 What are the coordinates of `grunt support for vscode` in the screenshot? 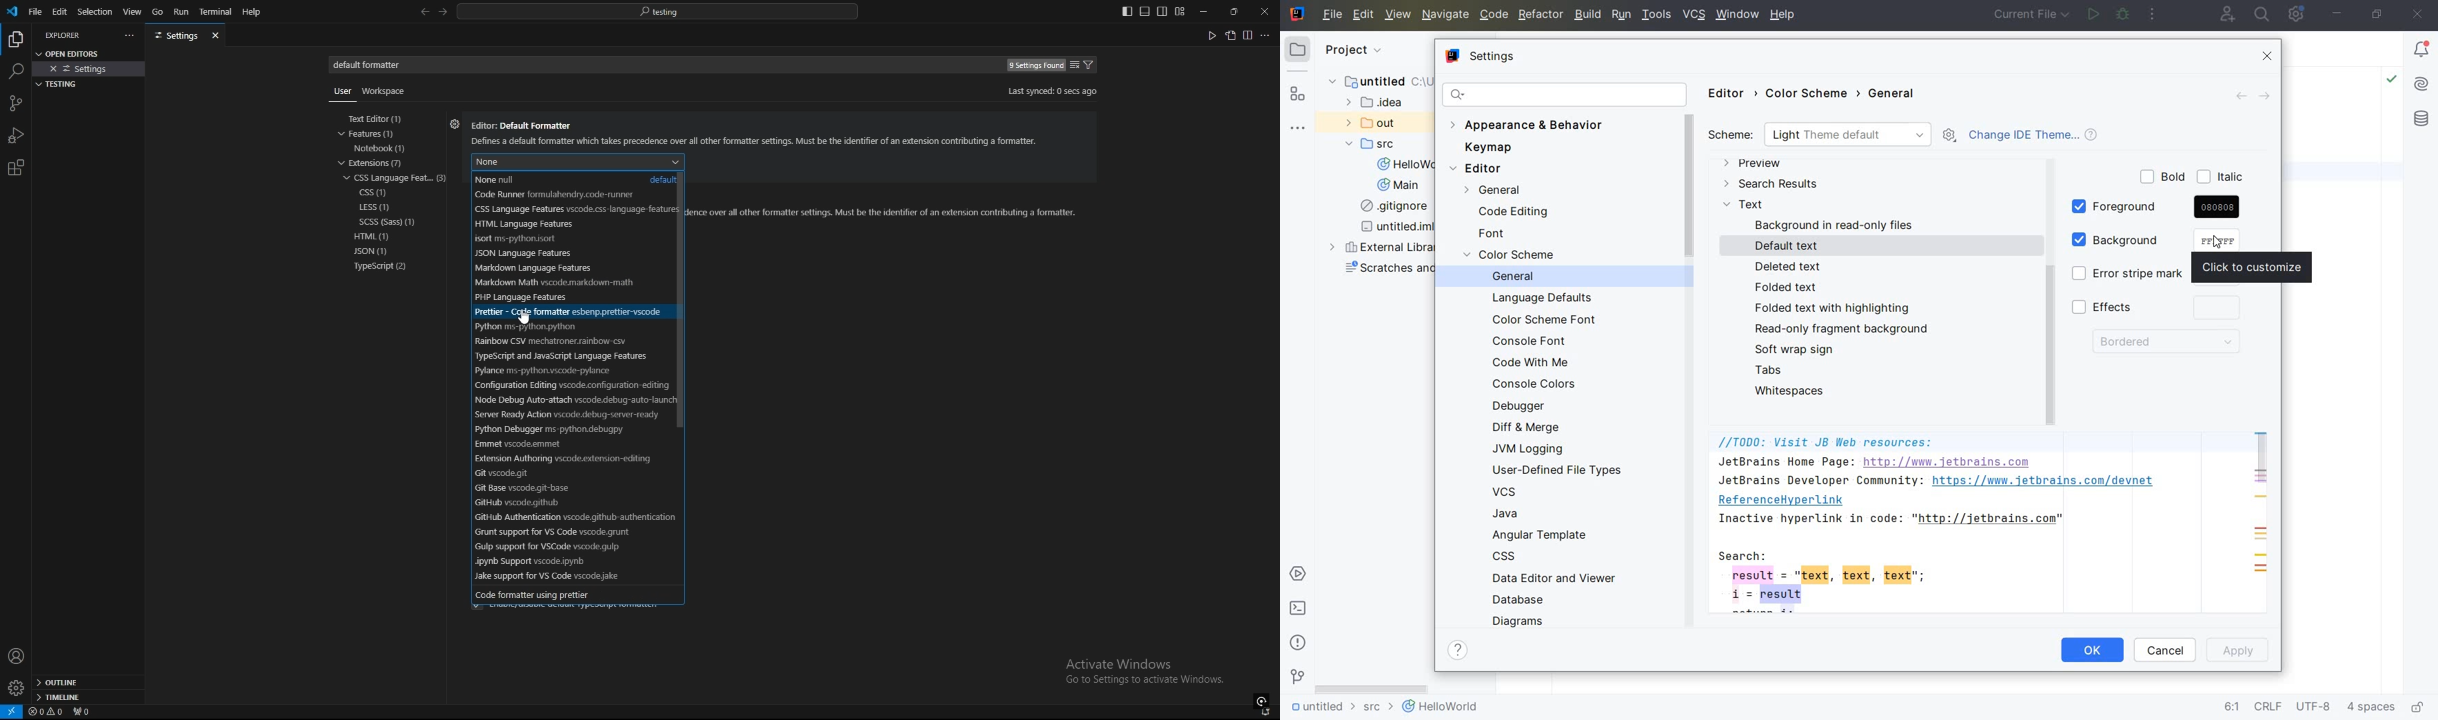 It's located at (569, 533).